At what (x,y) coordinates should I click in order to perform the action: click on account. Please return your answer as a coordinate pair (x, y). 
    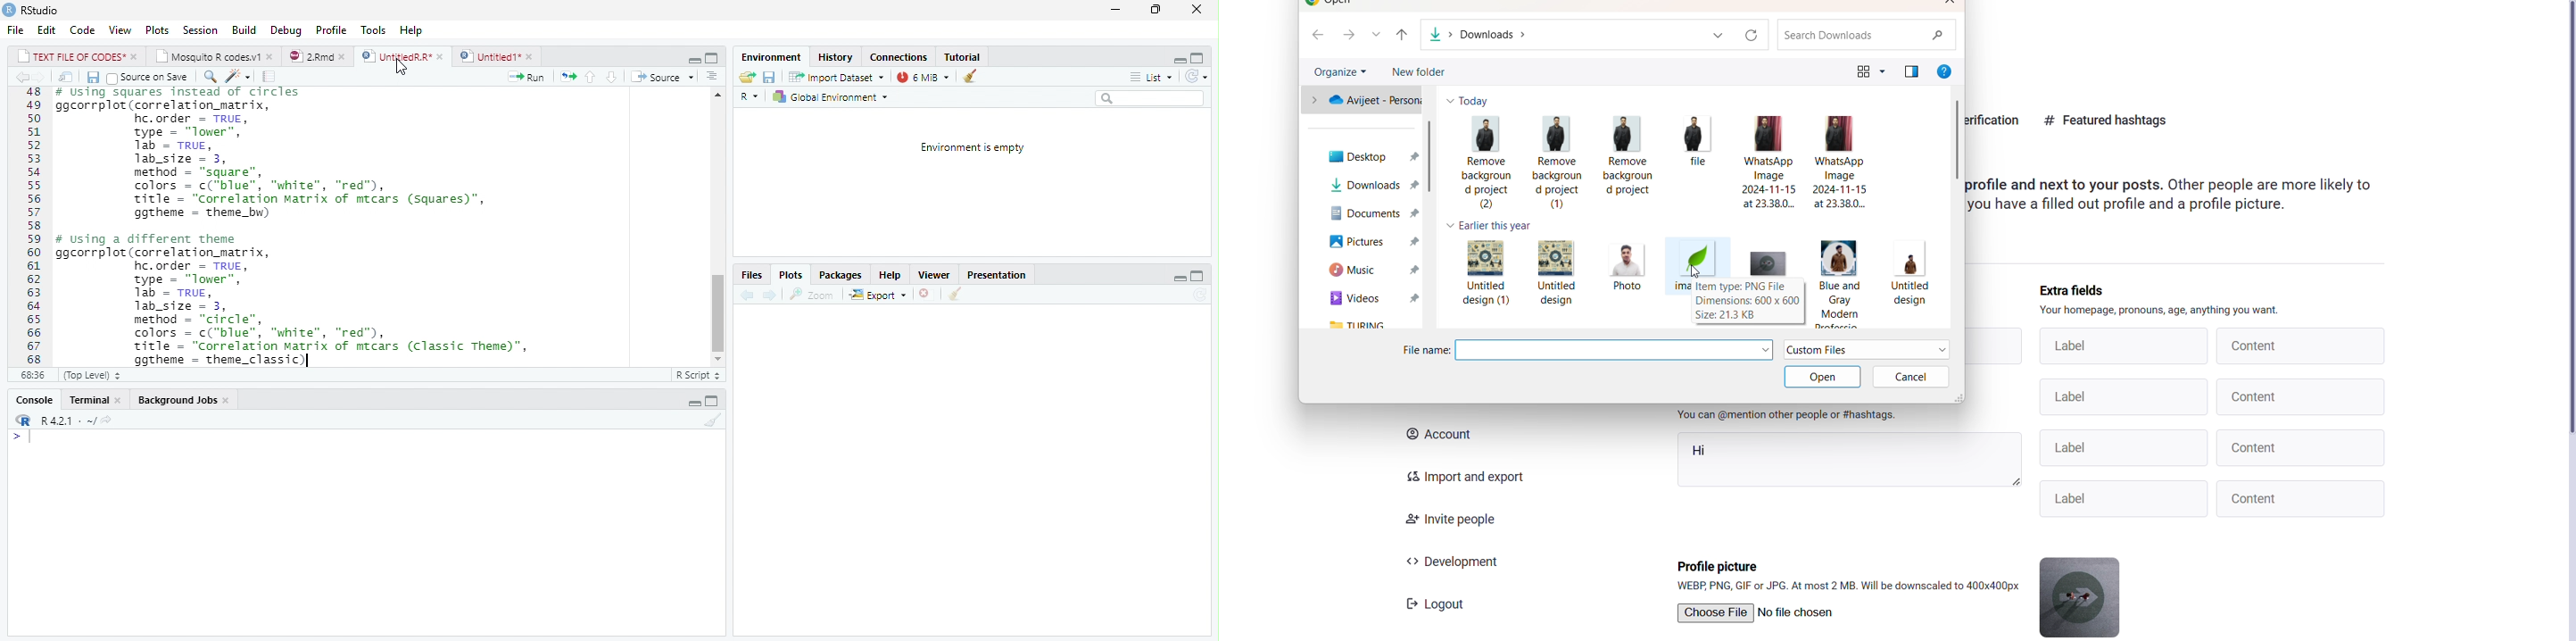
    Looking at the image, I should click on (1437, 434).